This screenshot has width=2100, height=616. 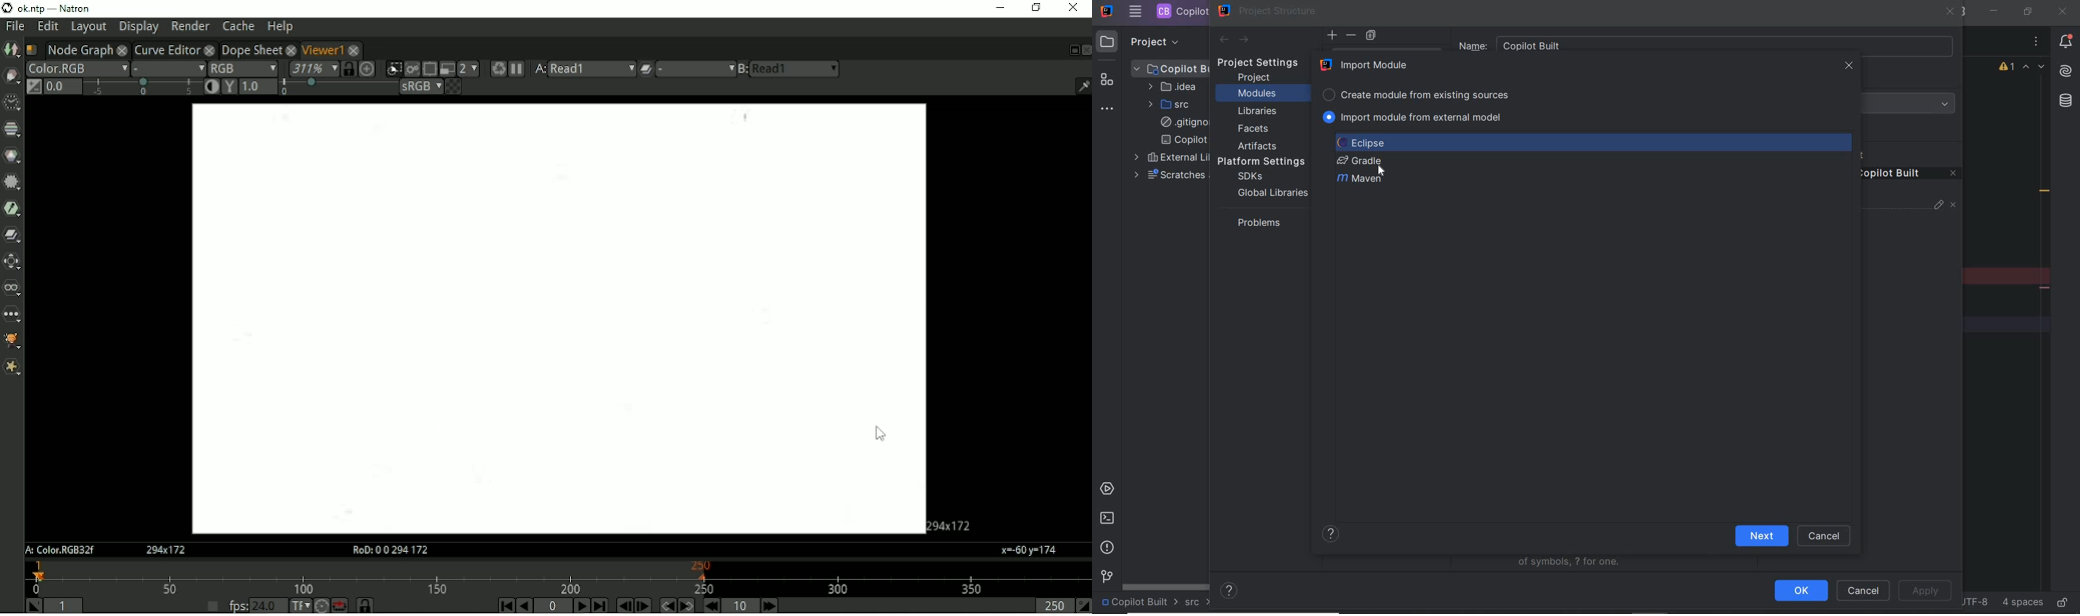 What do you see at coordinates (1171, 68) in the screenshot?
I see `PROJECT FILE ANME` at bounding box center [1171, 68].